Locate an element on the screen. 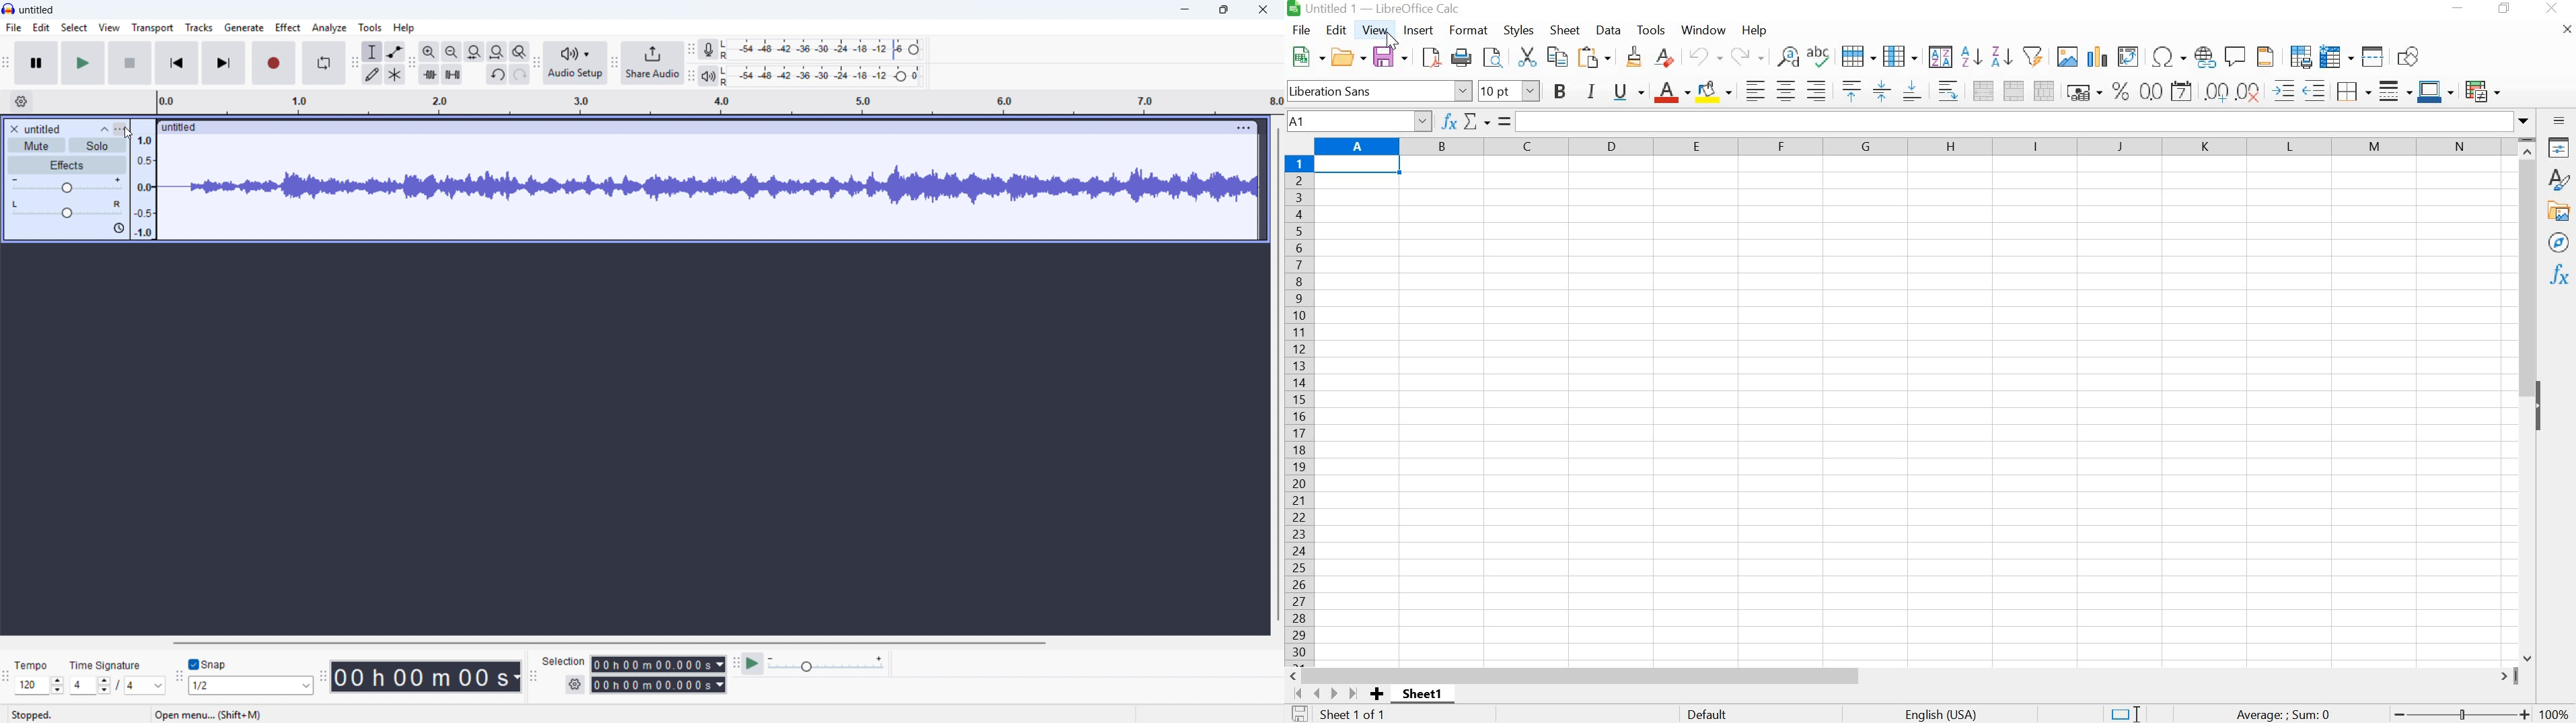 This screenshot has width=2576, height=728. Selection settings  is located at coordinates (575, 684).